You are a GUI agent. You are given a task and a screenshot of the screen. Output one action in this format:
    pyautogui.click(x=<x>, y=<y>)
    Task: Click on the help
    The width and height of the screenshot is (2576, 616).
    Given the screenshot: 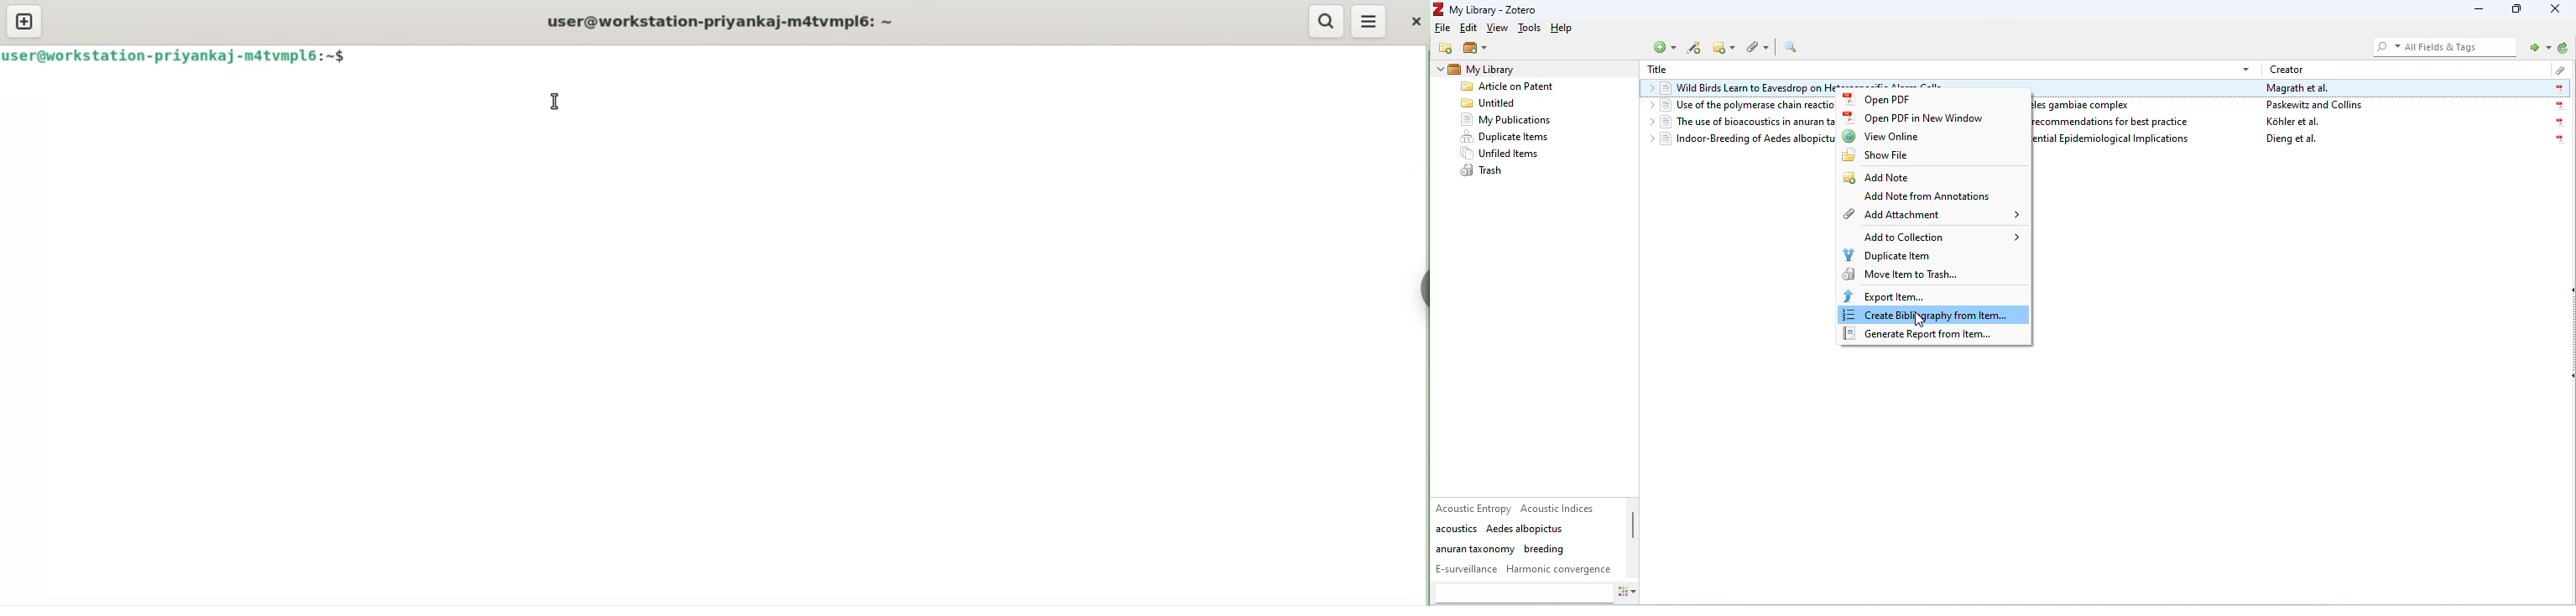 What is the action you would take?
    pyautogui.click(x=1564, y=29)
    